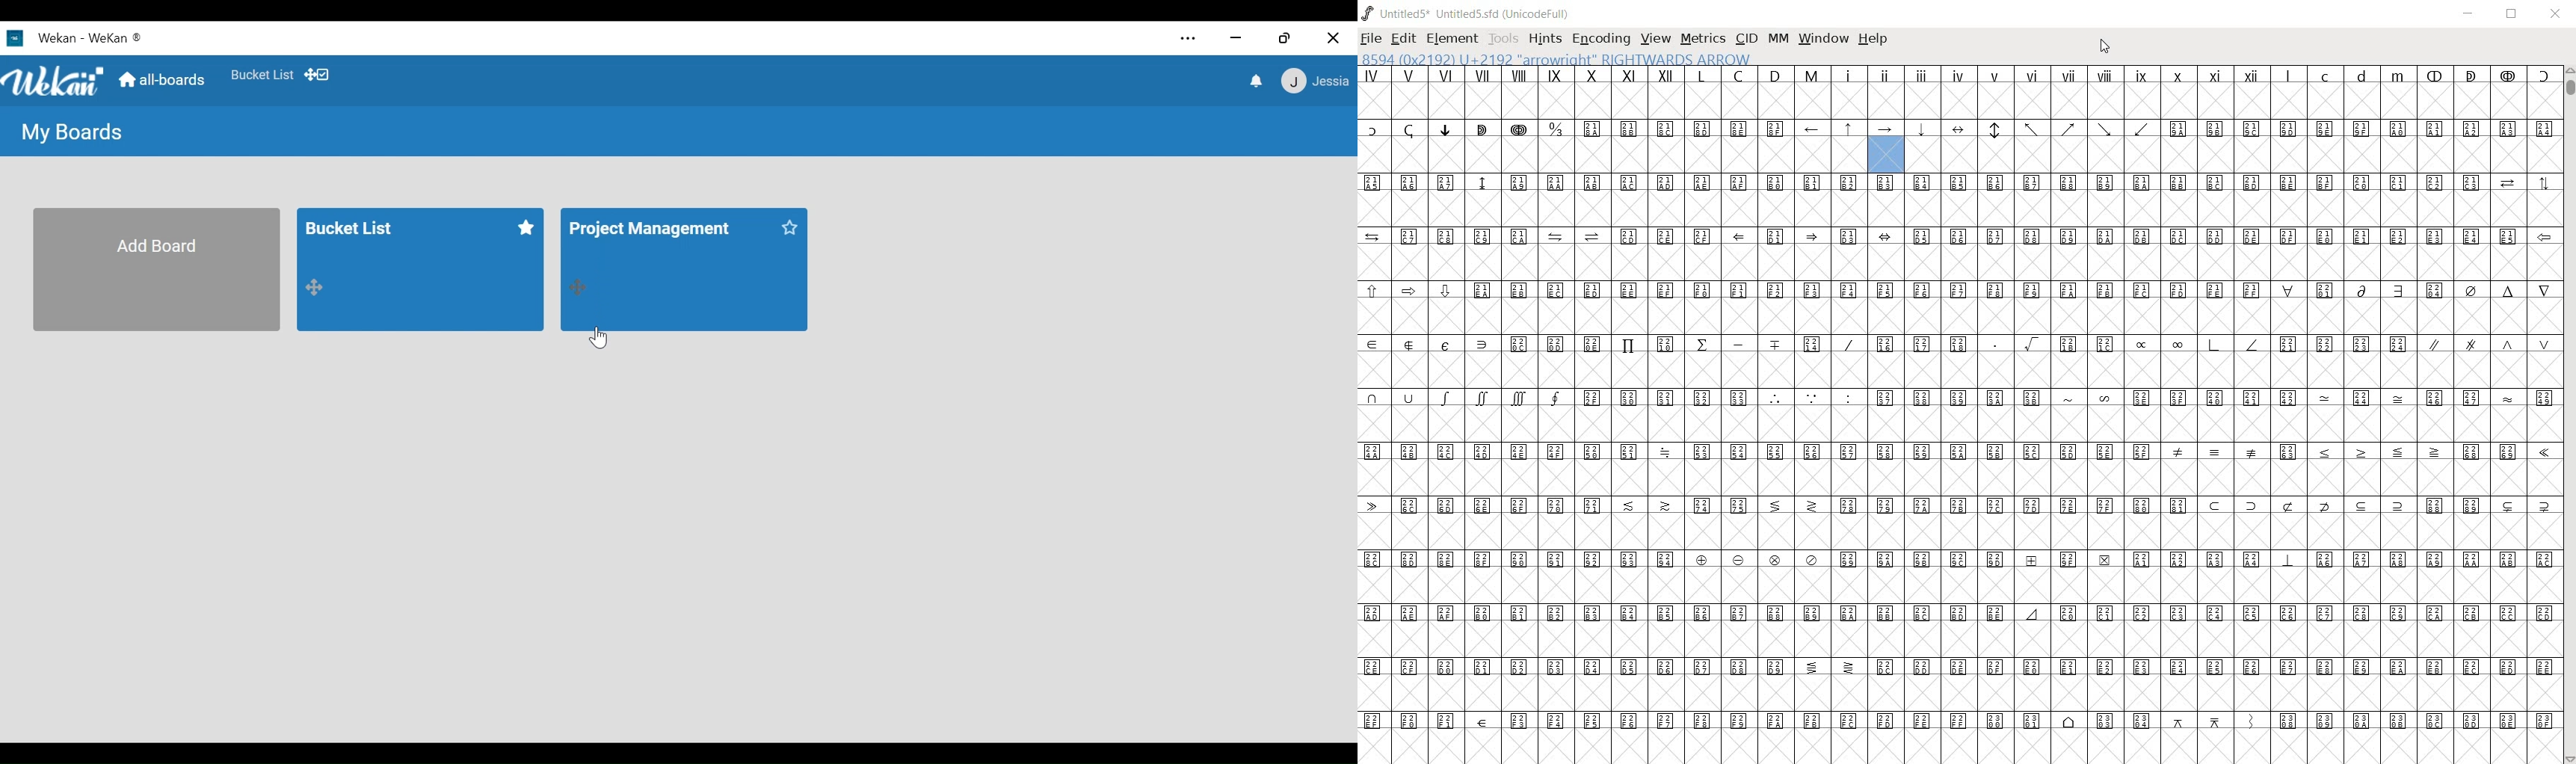 This screenshot has width=2576, height=784. I want to click on Home (all boards), so click(164, 81).